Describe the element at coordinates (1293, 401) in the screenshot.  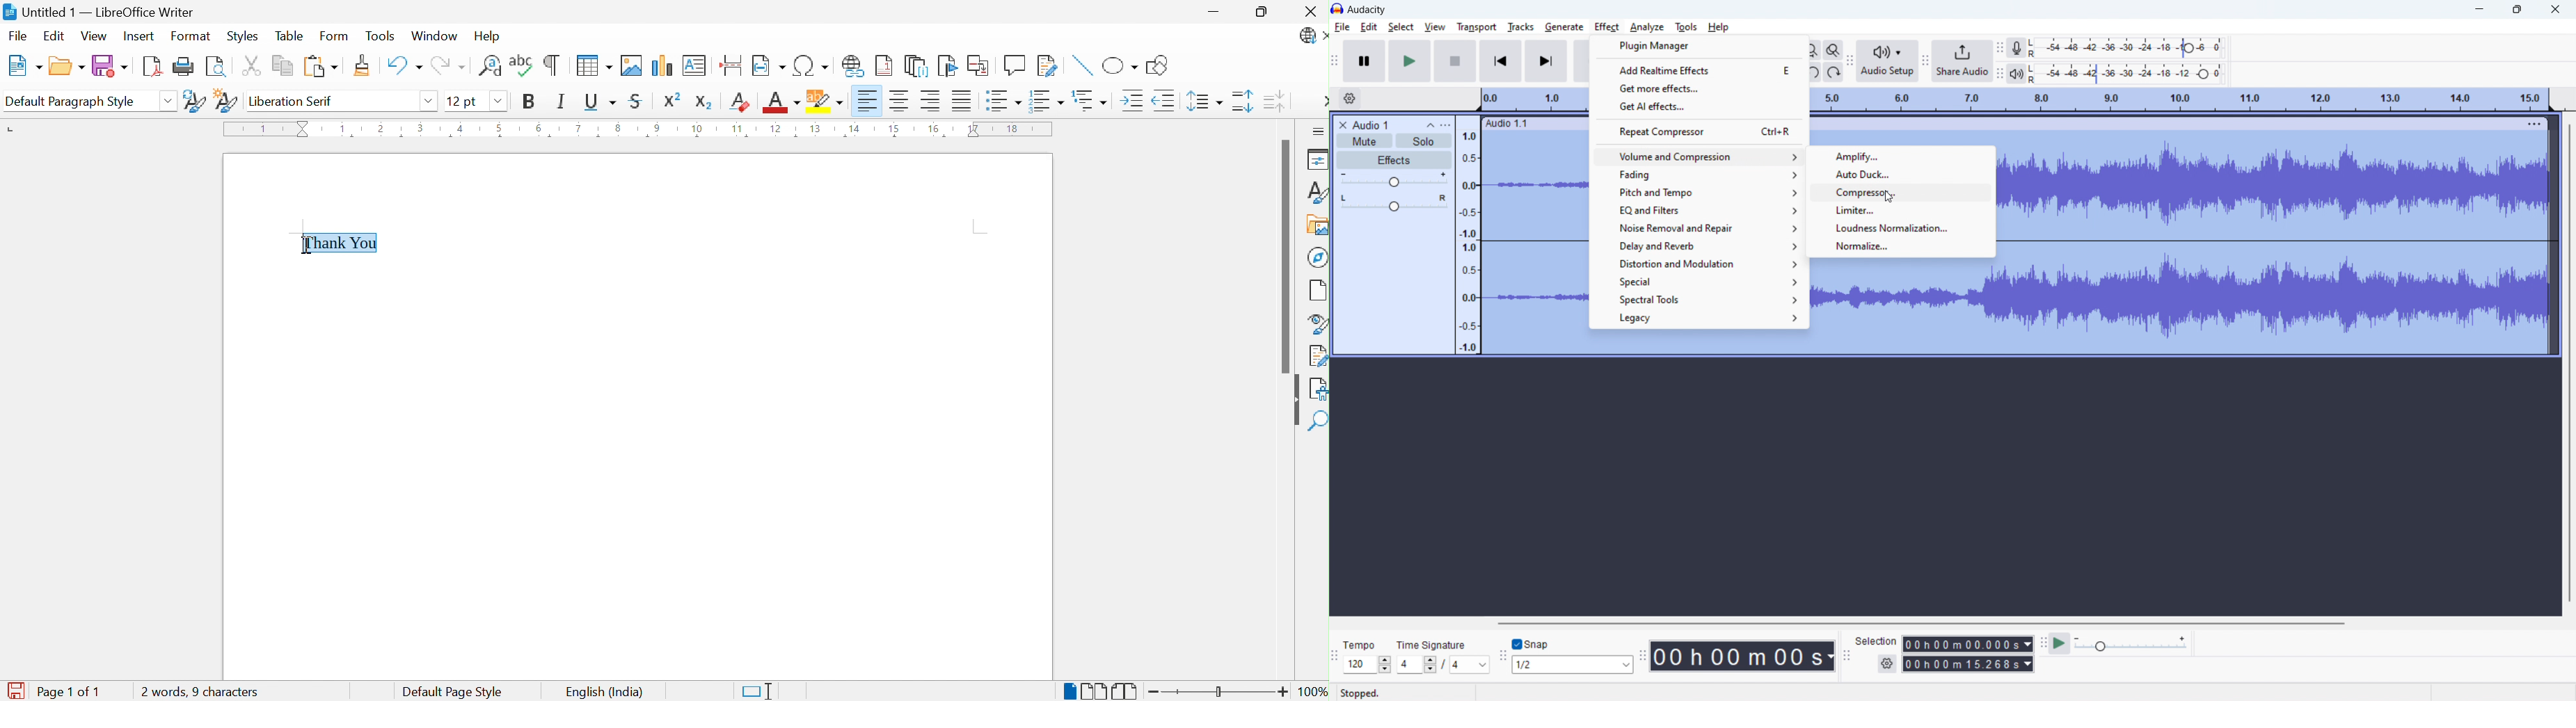
I see `Hide` at that location.